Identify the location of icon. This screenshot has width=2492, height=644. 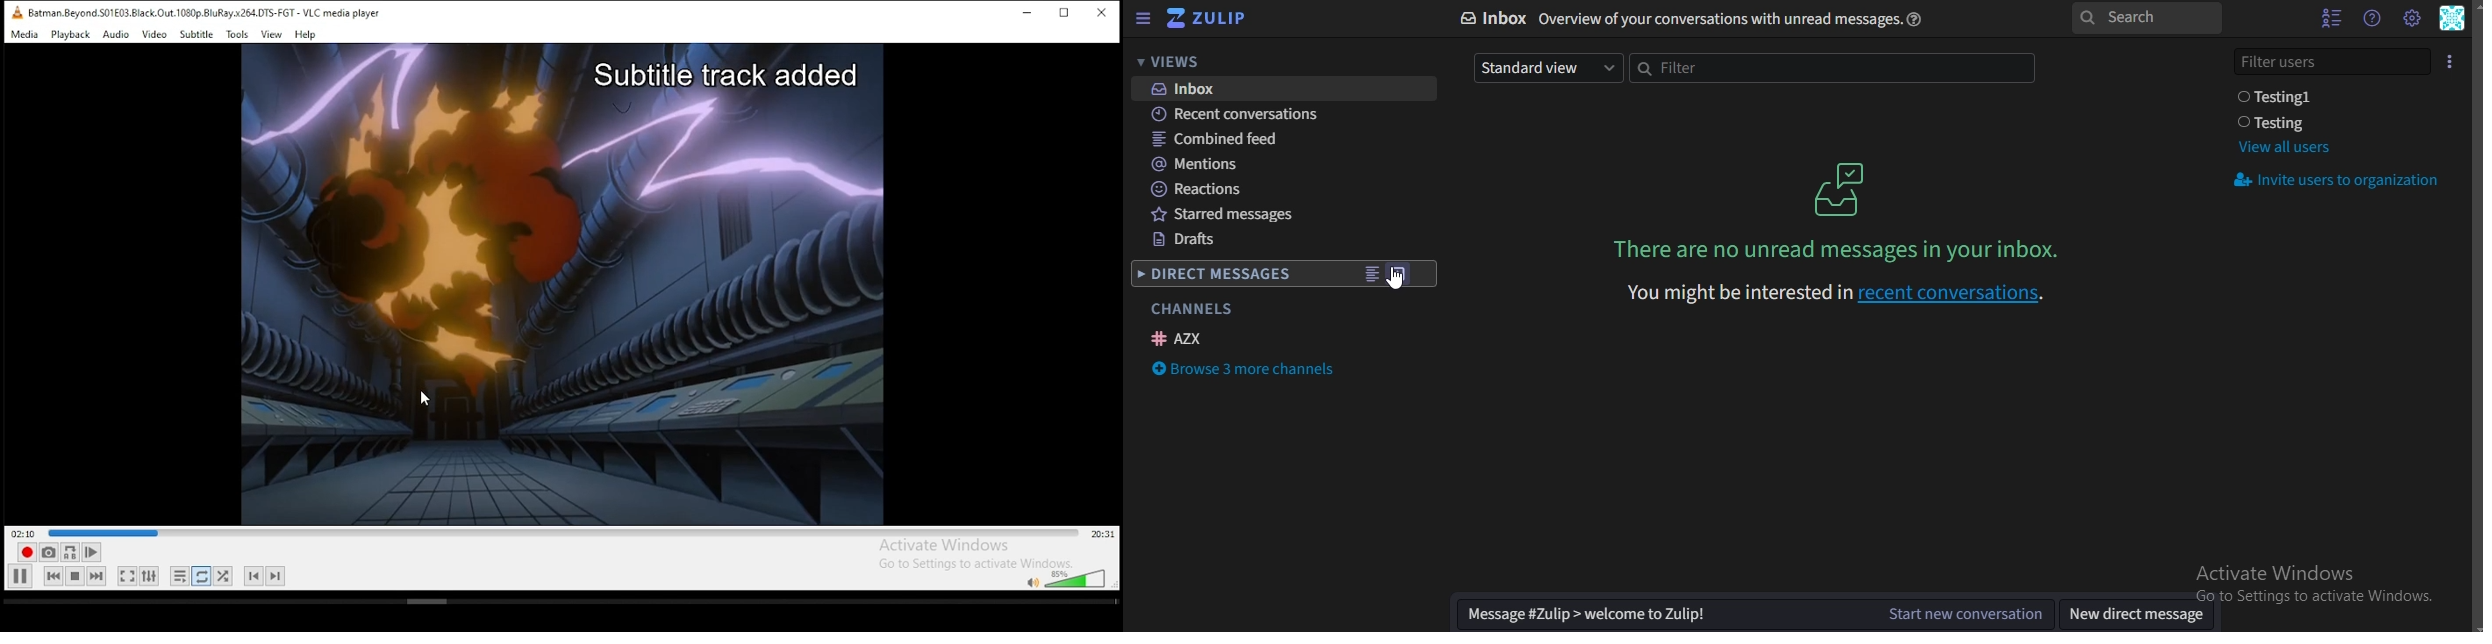
(1208, 19).